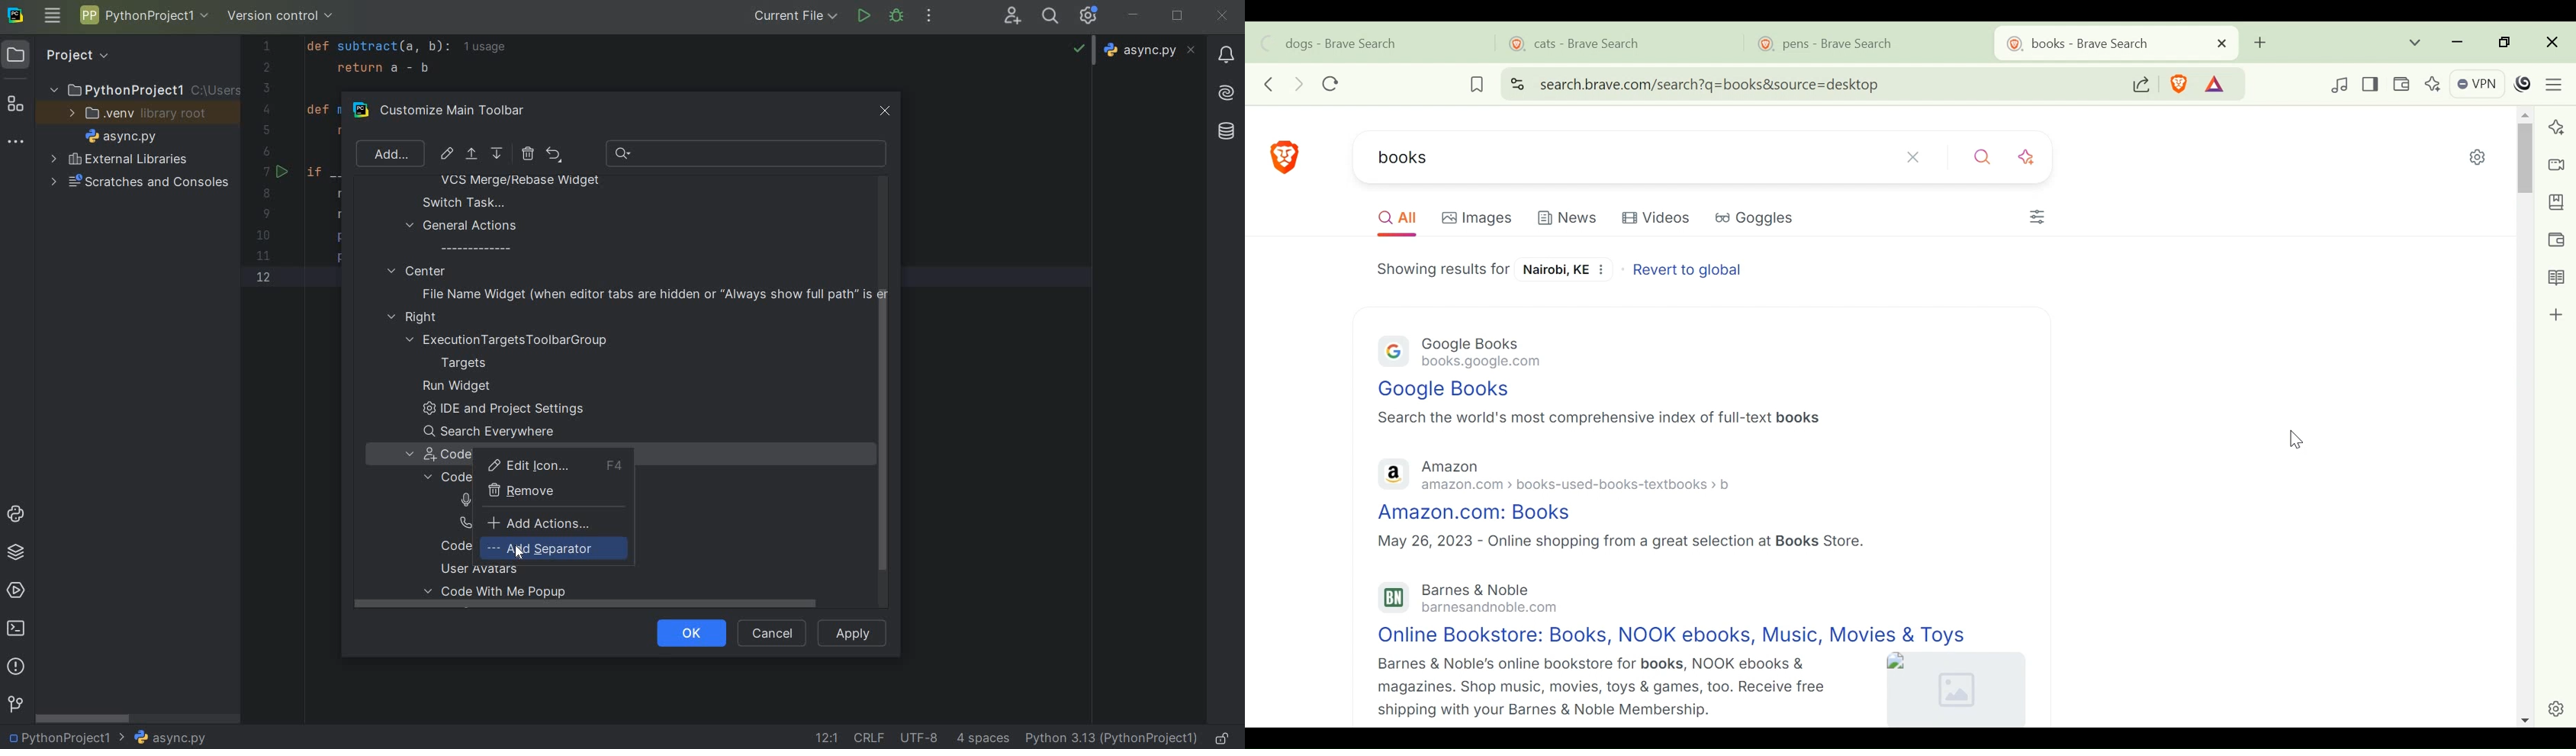 The height and width of the screenshot is (756, 2576). I want to click on SERVICES, so click(16, 592).